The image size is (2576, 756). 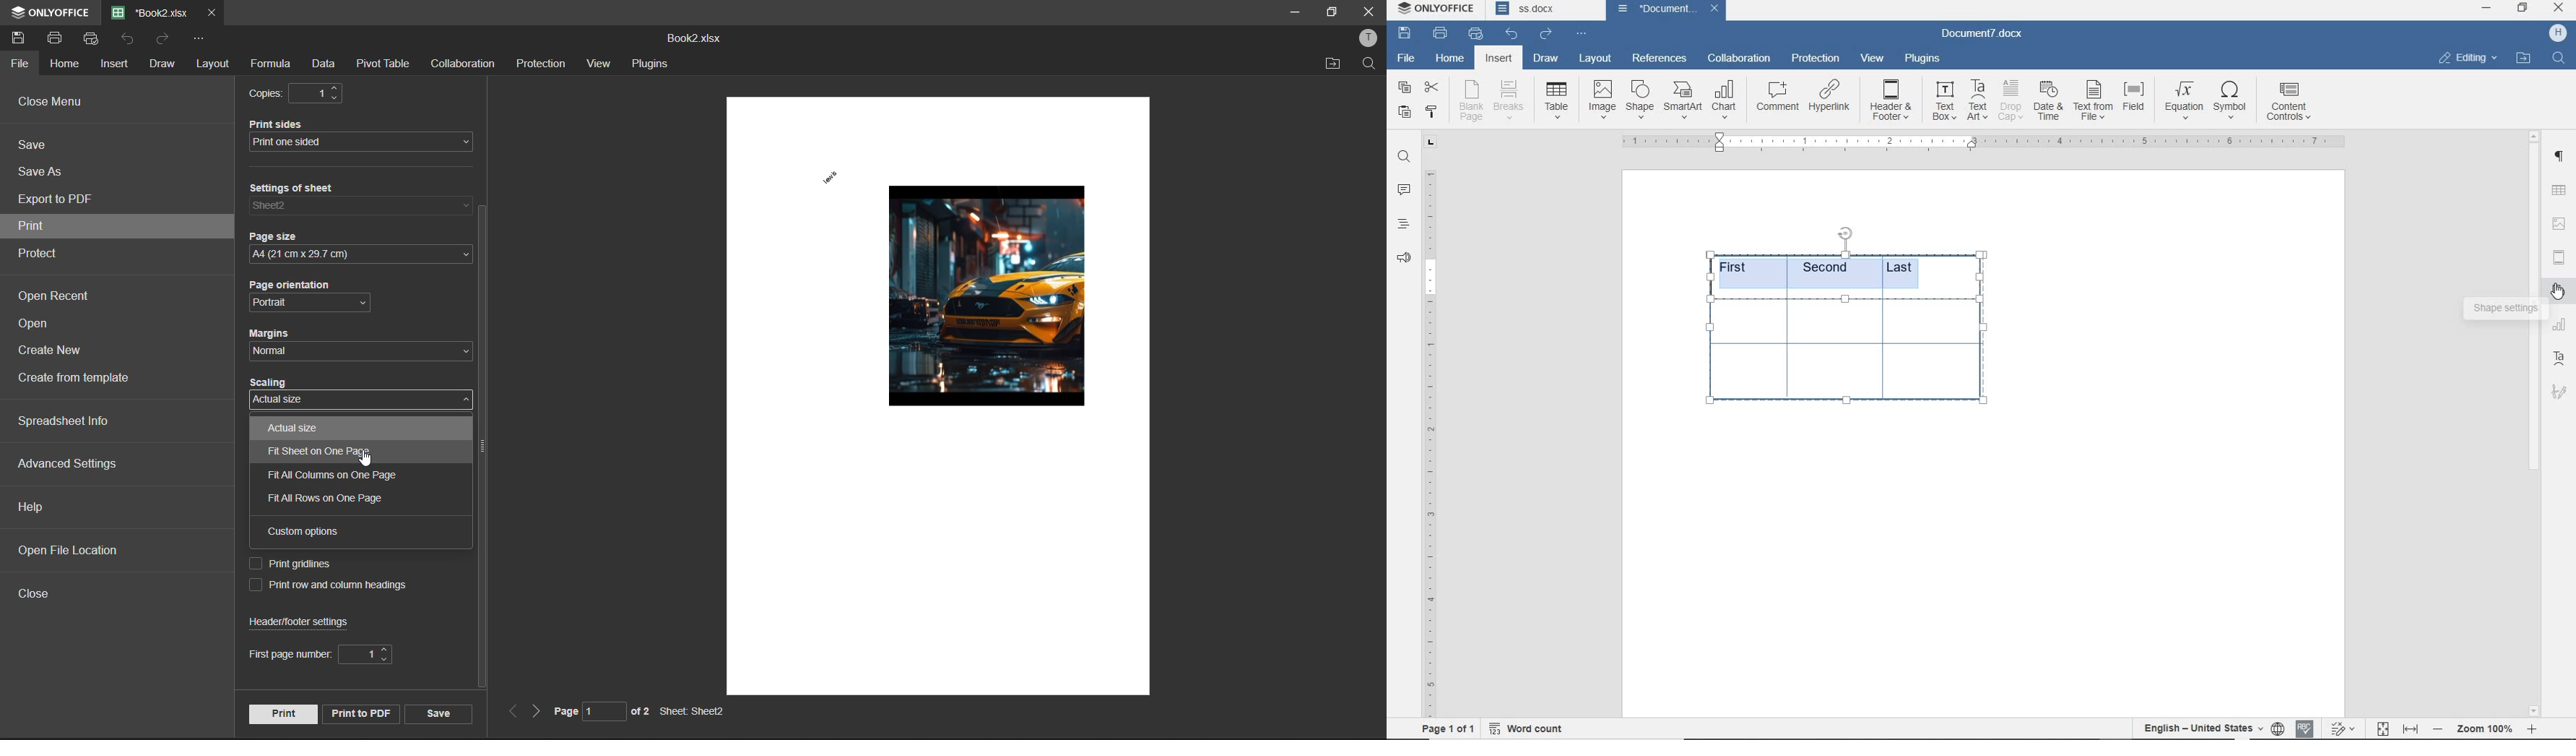 I want to click on FIND, so click(x=2560, y=58).